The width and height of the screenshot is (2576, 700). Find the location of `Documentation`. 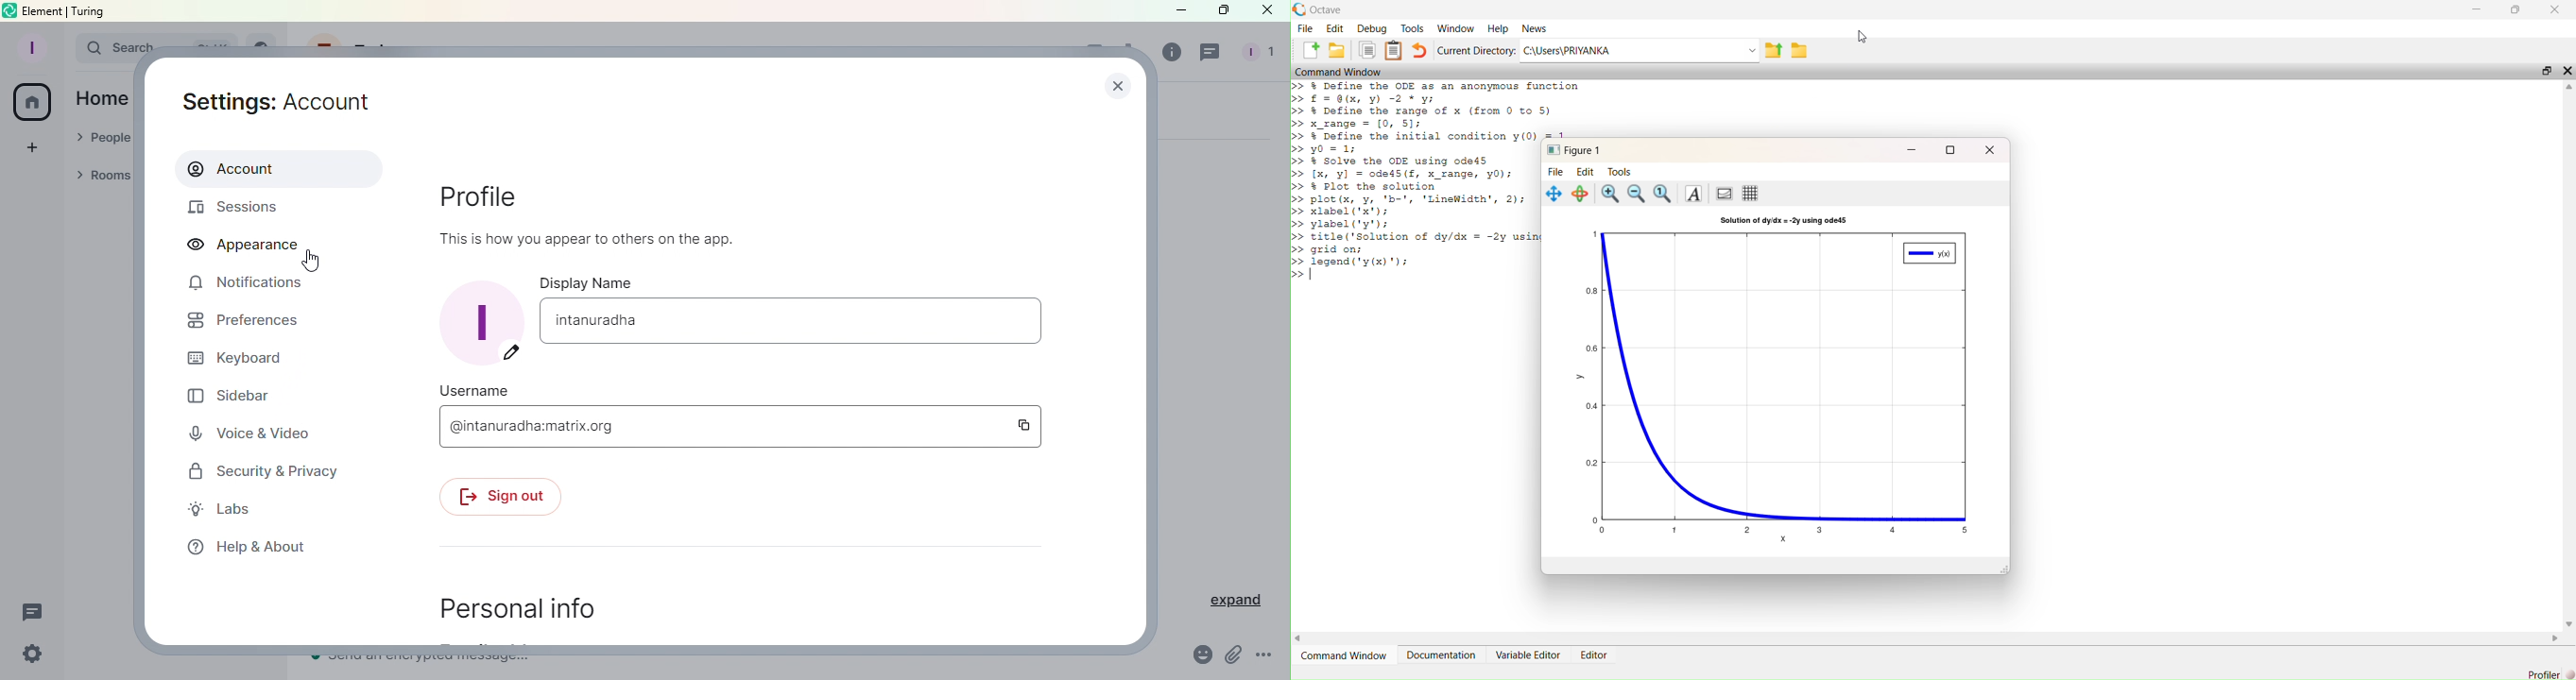

Documentation is located at coordinates (1442, 655).